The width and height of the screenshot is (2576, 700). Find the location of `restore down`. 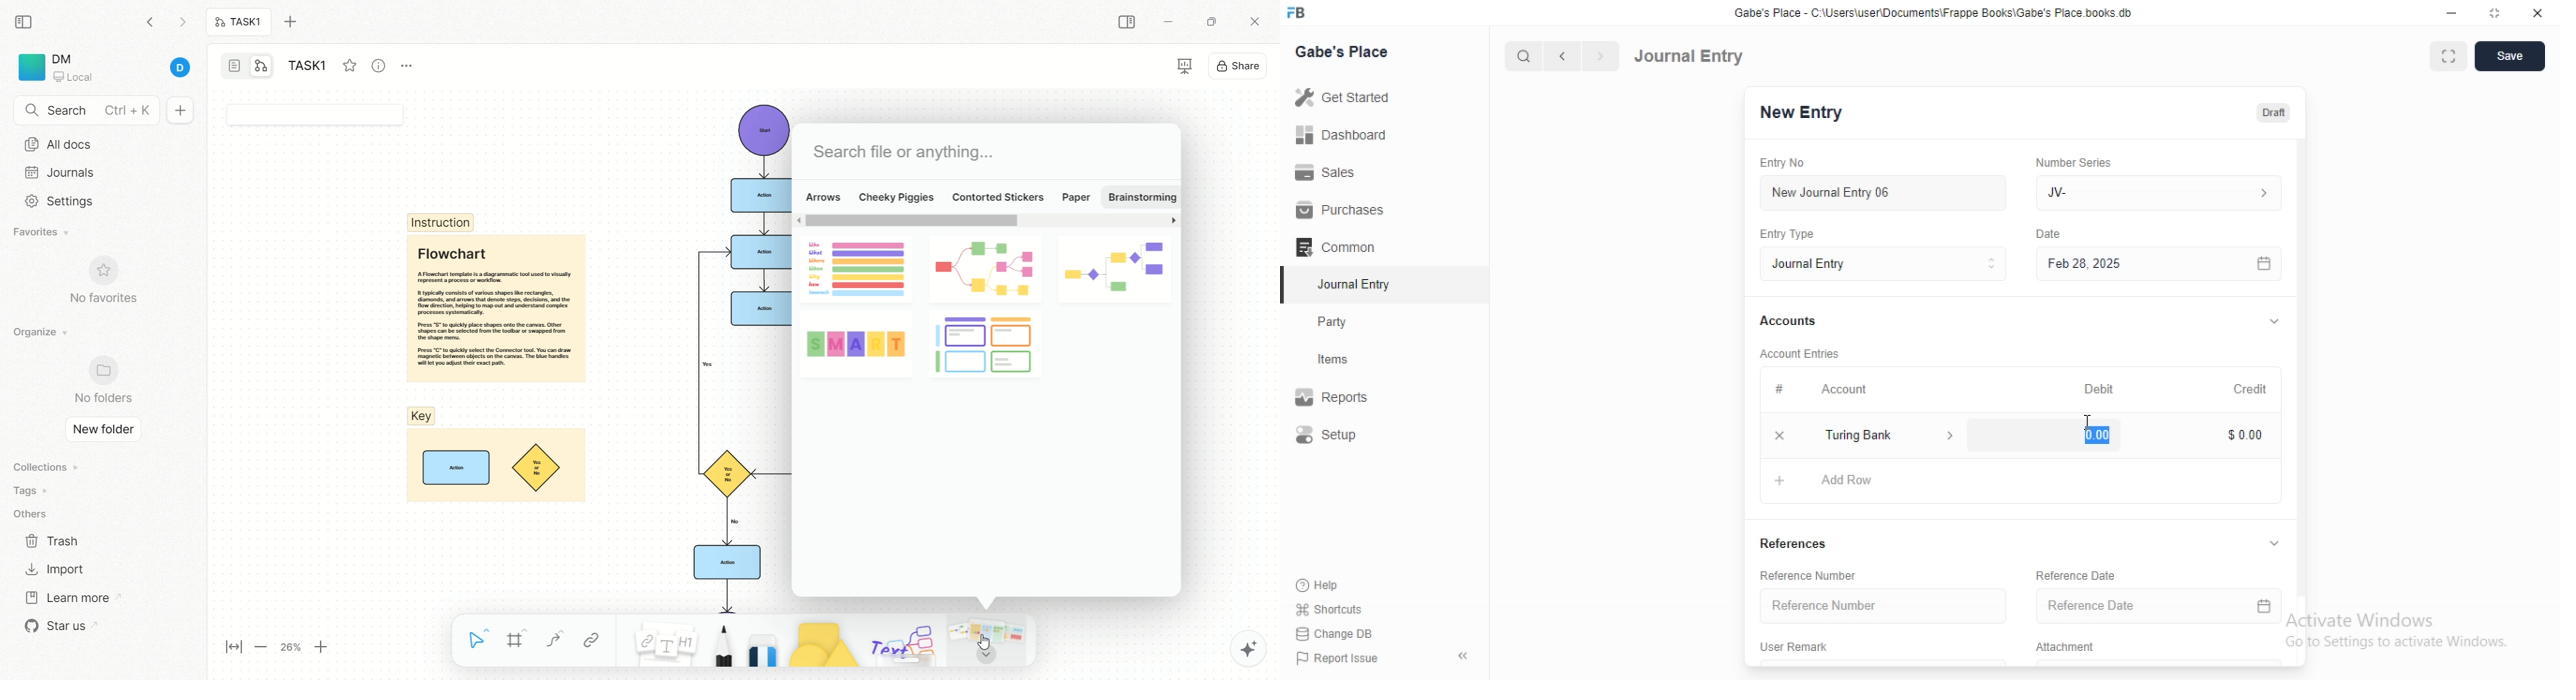

restore down is located at coordinates (2496, 15).